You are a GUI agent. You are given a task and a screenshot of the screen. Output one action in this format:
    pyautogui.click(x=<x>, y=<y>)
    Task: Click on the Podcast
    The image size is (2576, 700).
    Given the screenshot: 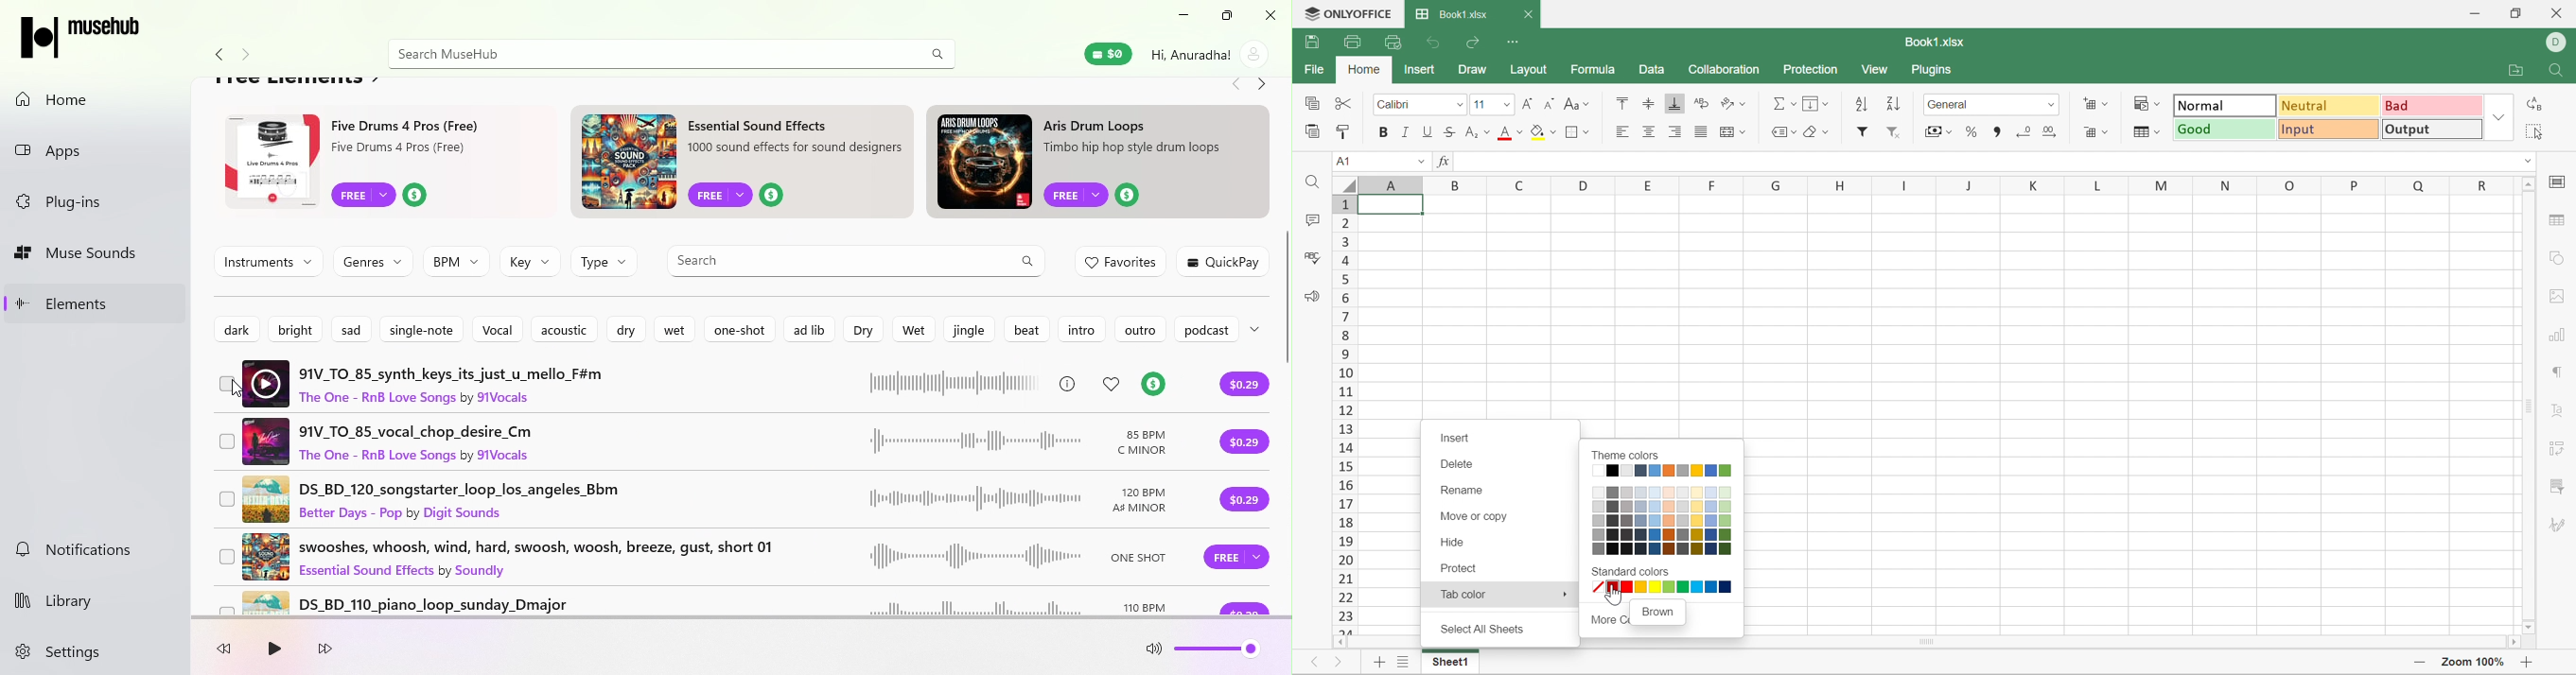 What is the action you would take?
    pyautogui.click(x=1204, y=331)
    